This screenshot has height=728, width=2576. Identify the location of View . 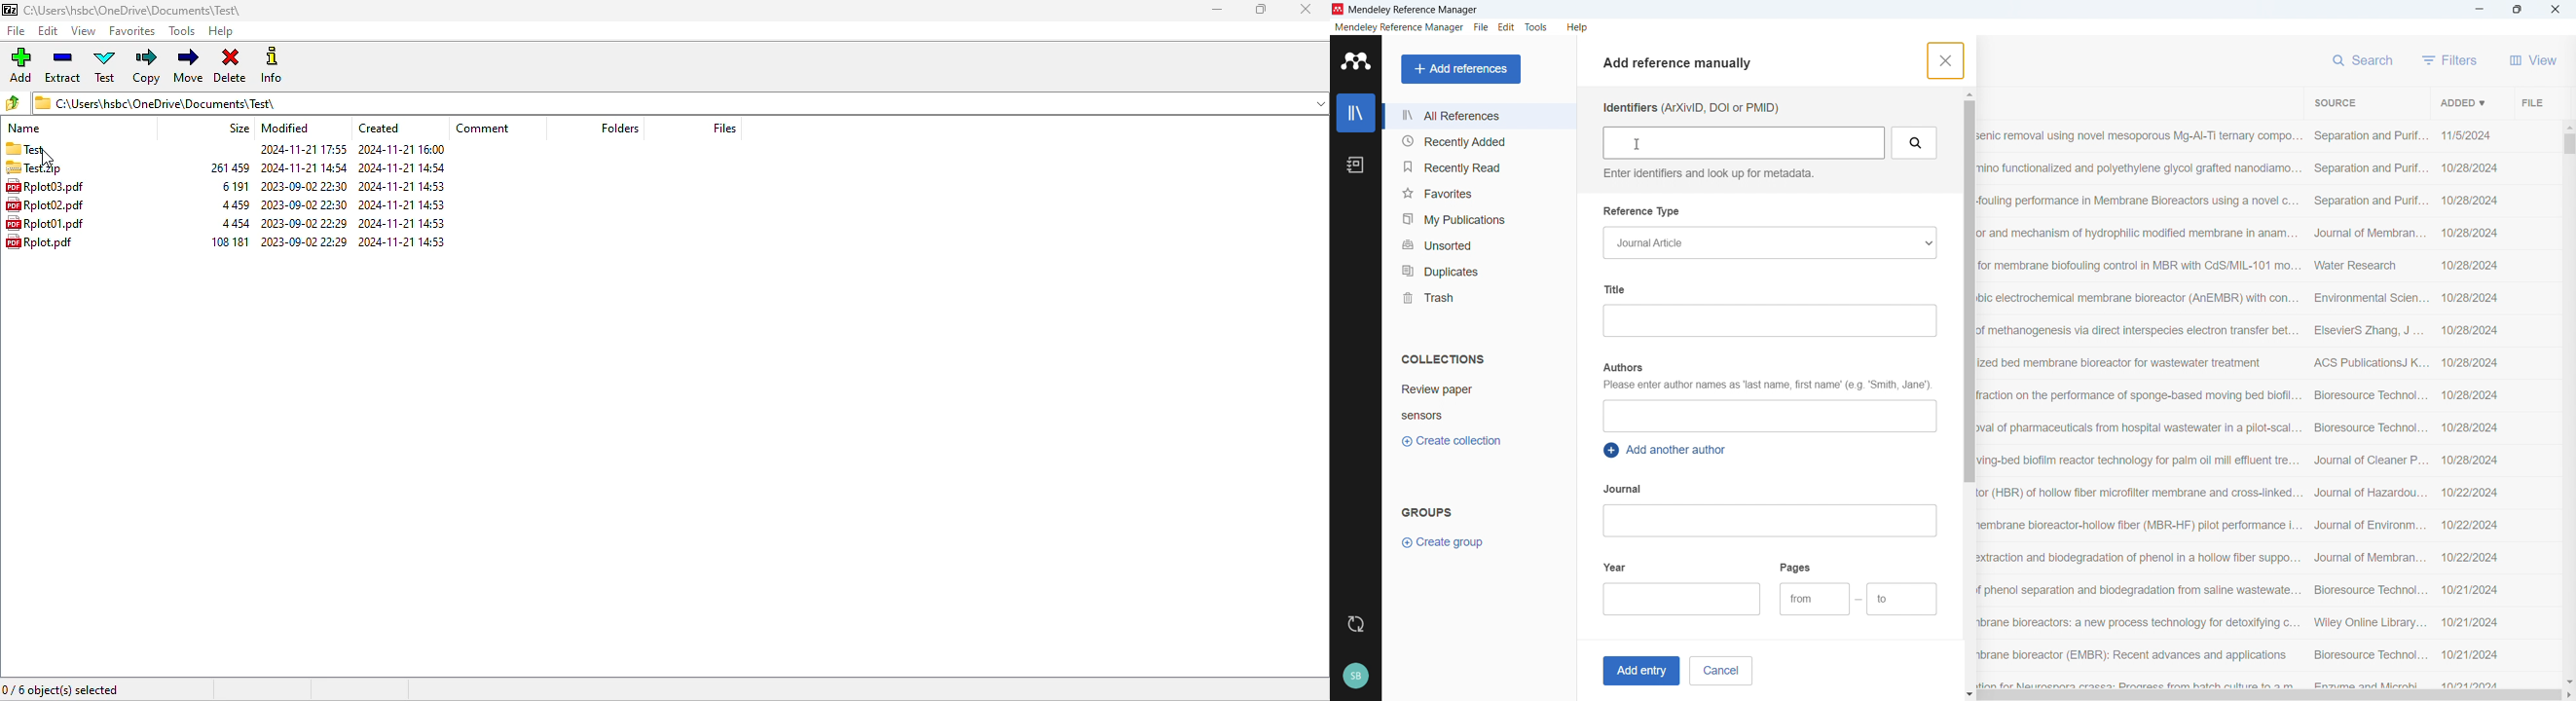
(2533, 60).